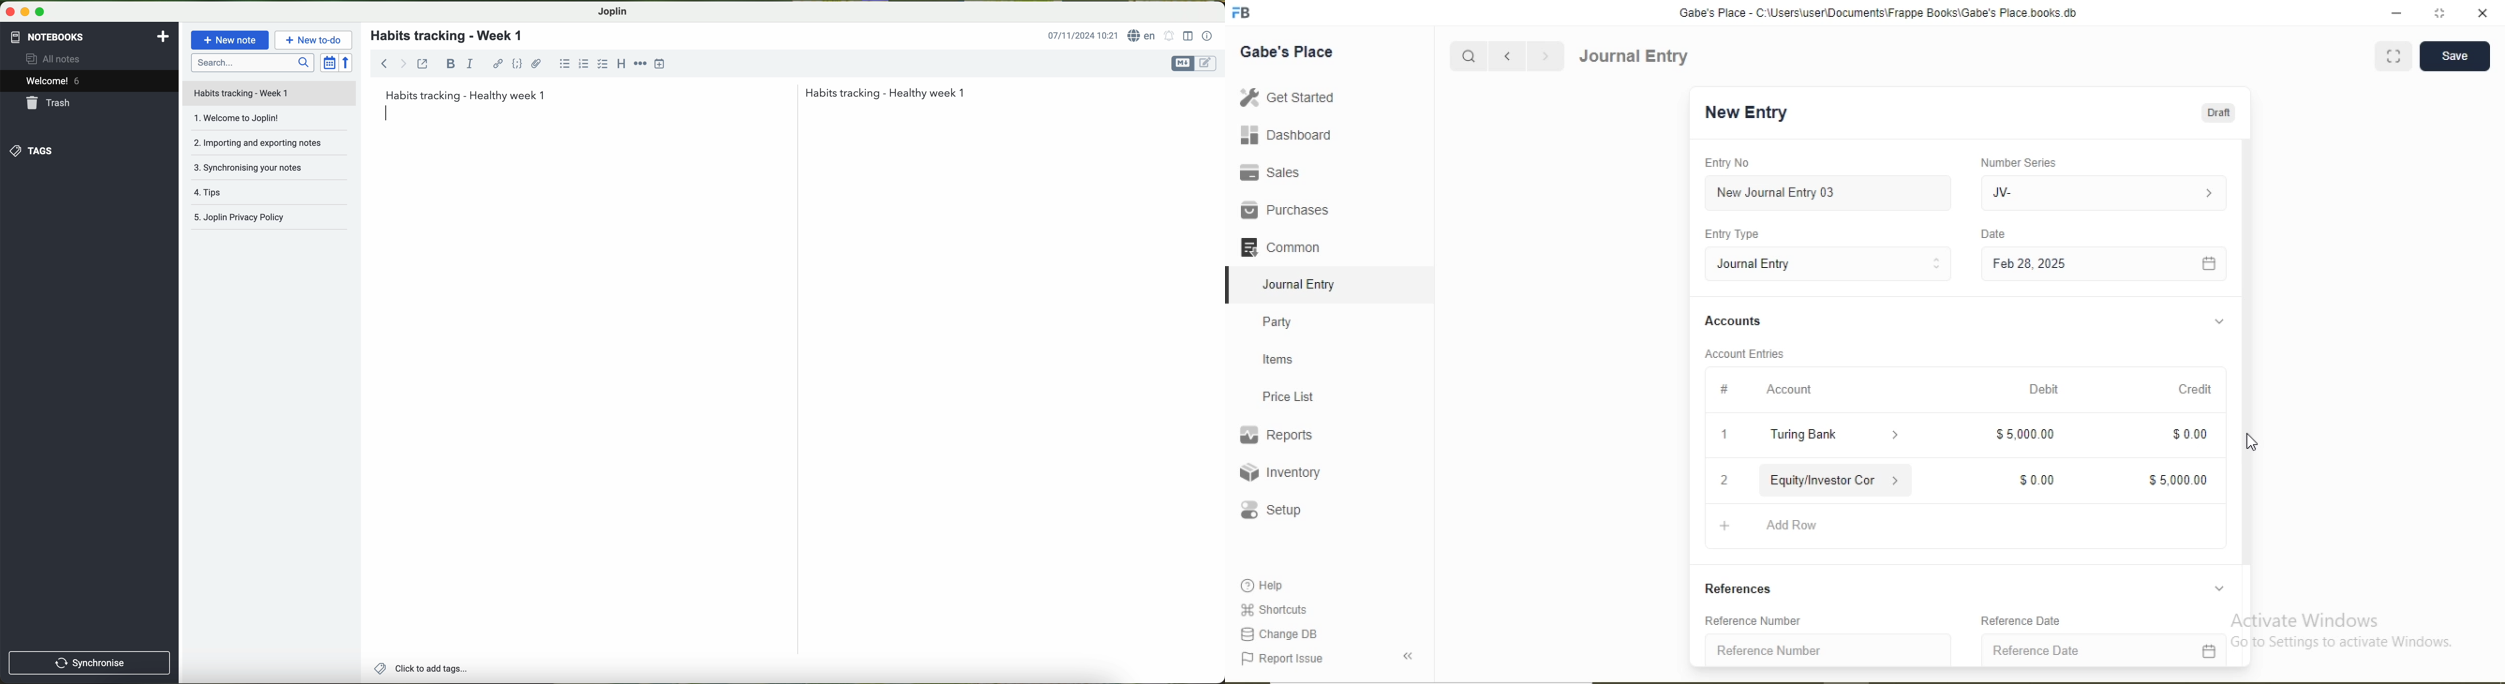 The width and height of the screenshot is (2520, 700). I want to click on Inventory, so click(1281, 472).